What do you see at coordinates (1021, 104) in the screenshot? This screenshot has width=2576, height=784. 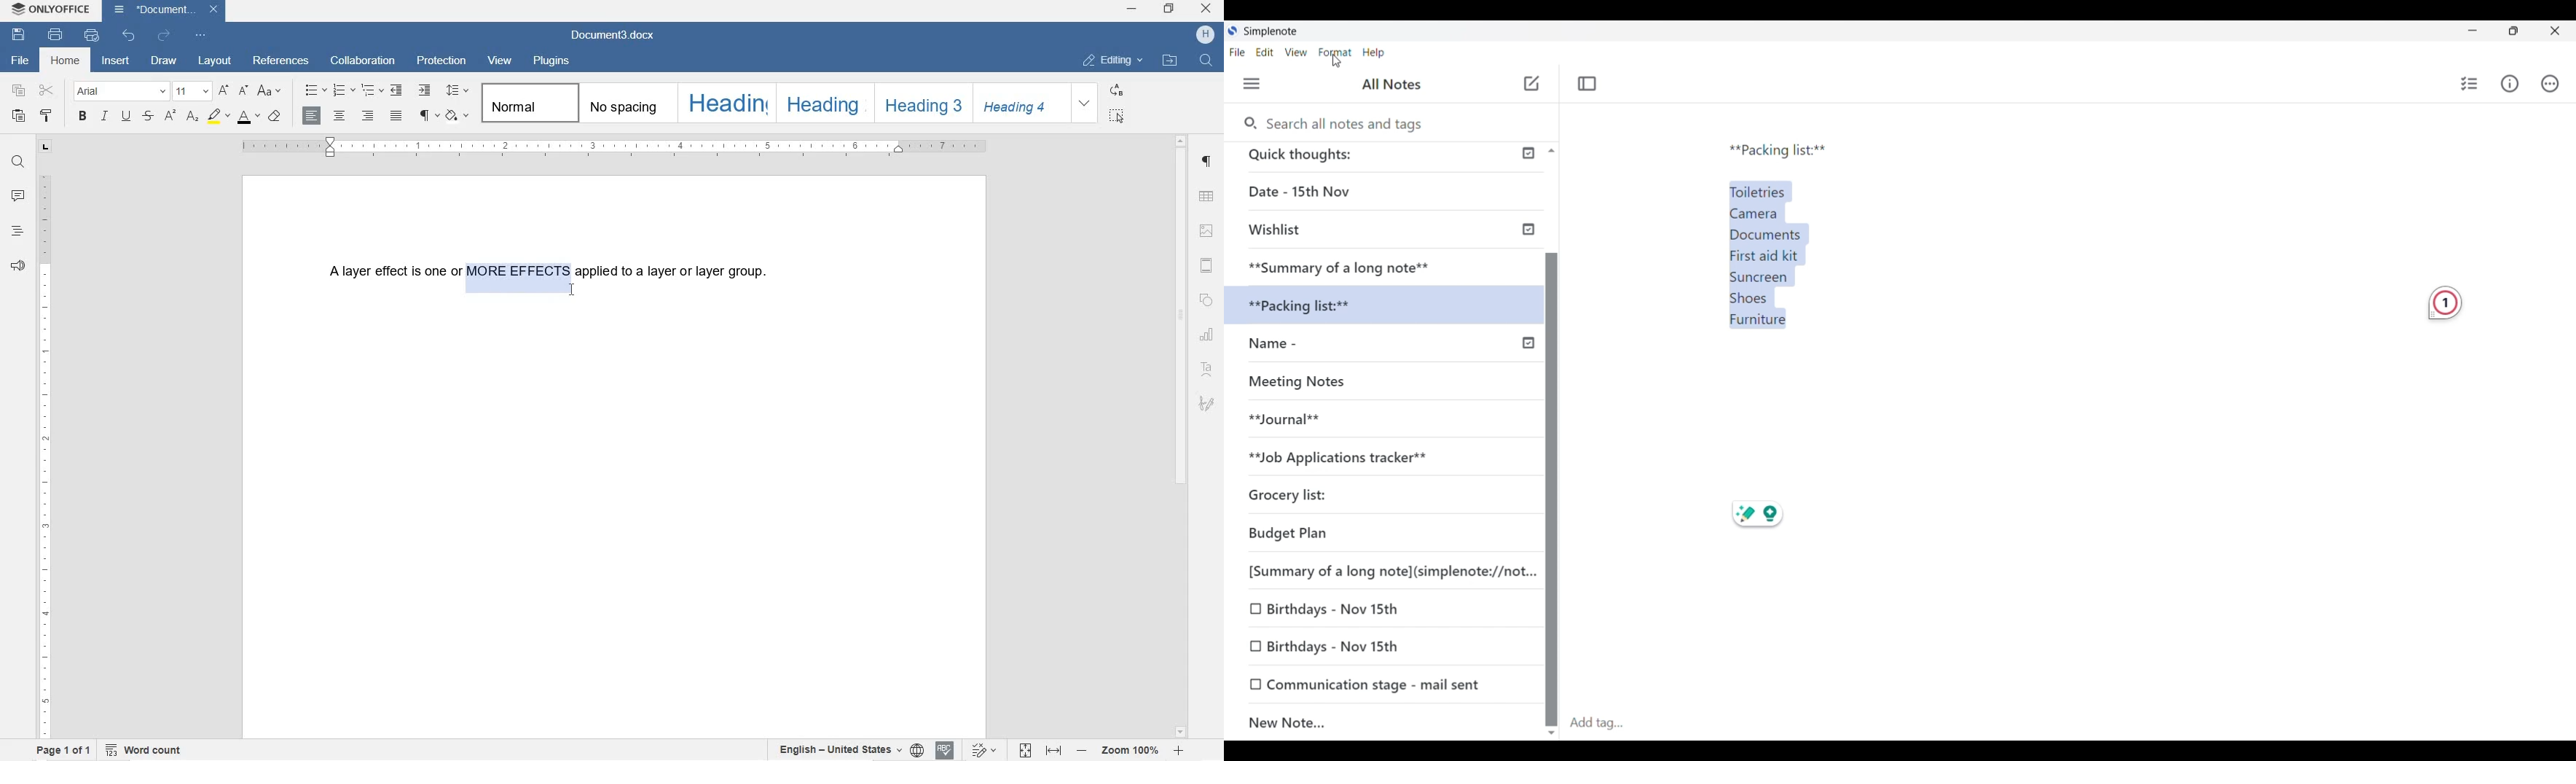 I see `HEADING 4` at bounding box center [1021, 104].